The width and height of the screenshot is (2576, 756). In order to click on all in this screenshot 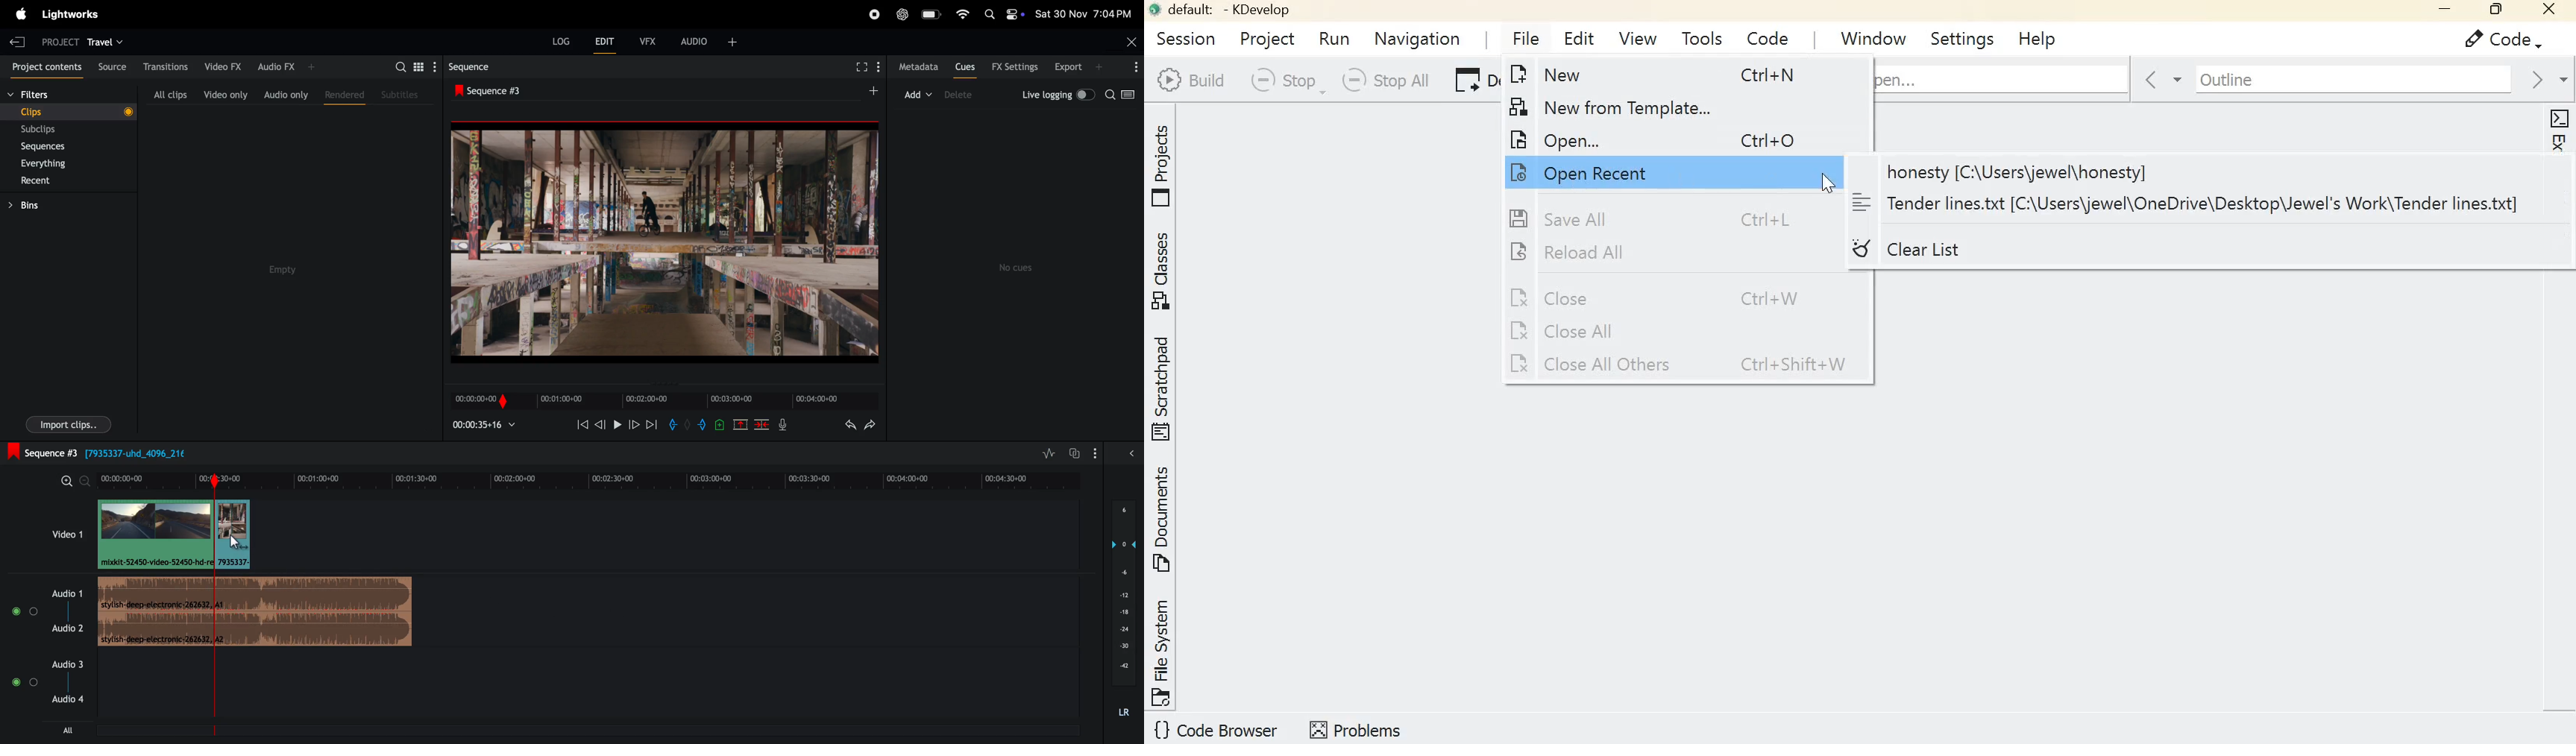, I will do `click(66, 731)`.